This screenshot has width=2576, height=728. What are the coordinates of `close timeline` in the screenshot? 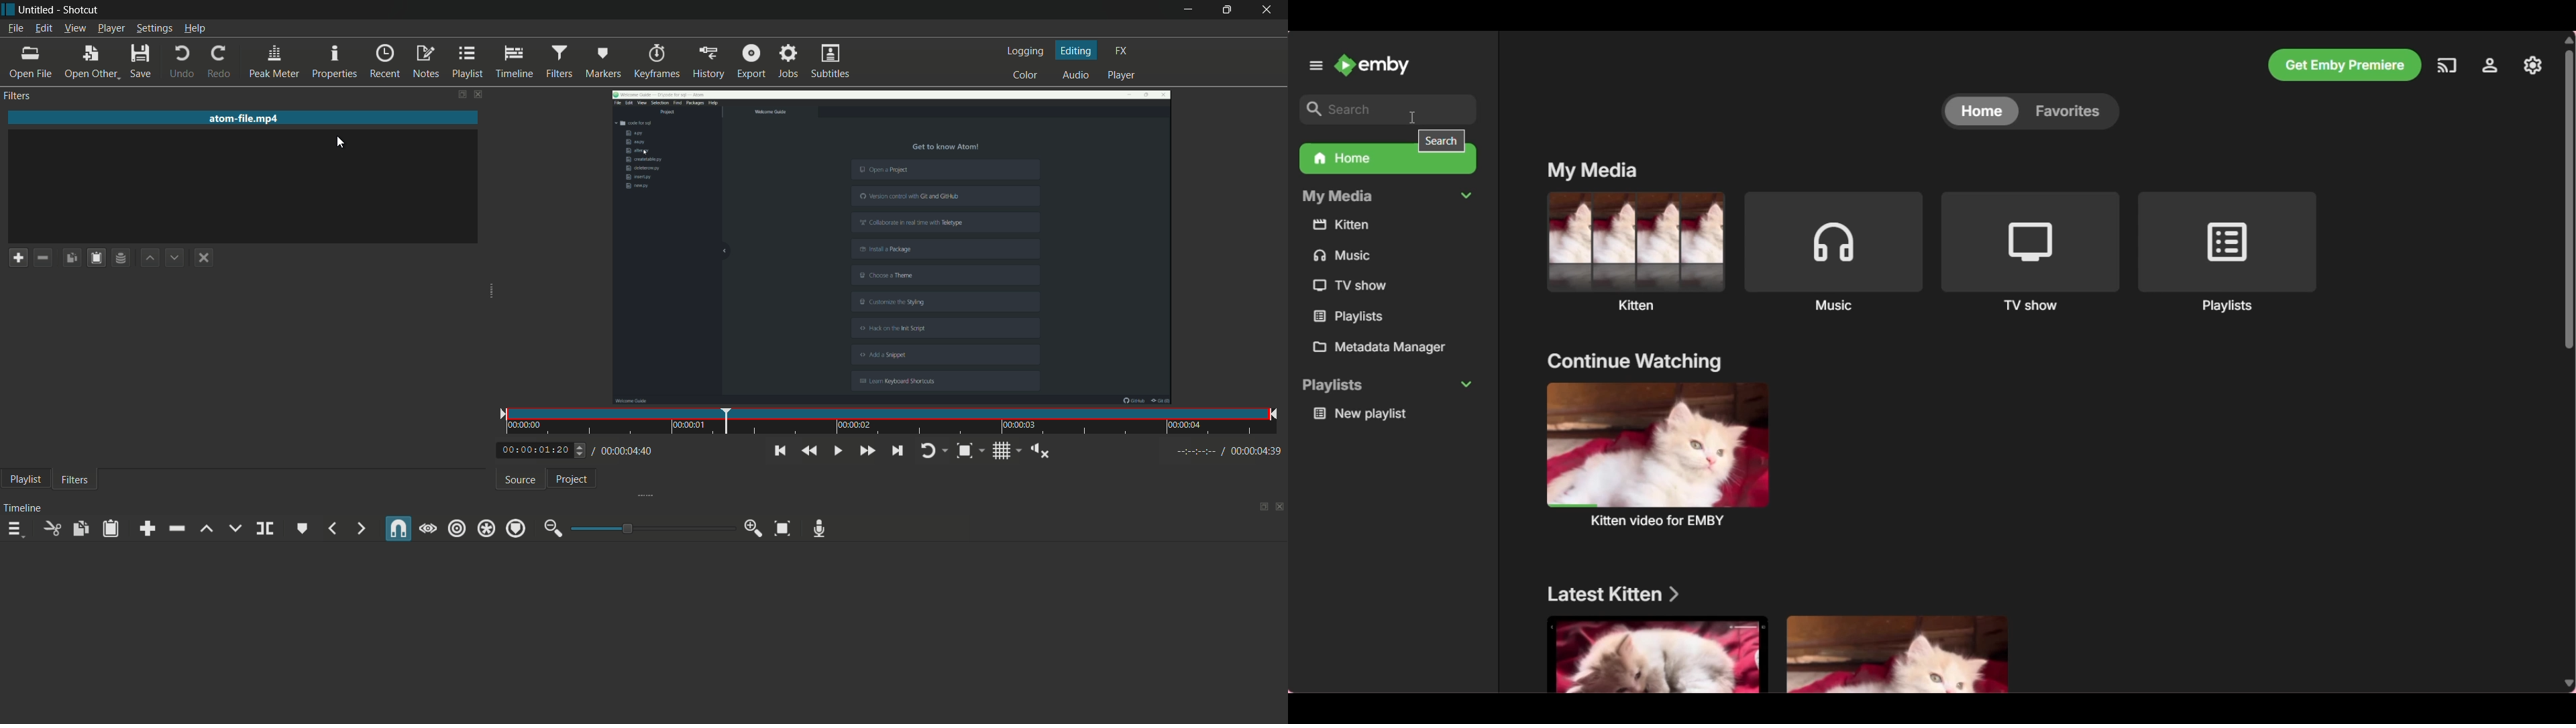 It's located at (1280, 508).